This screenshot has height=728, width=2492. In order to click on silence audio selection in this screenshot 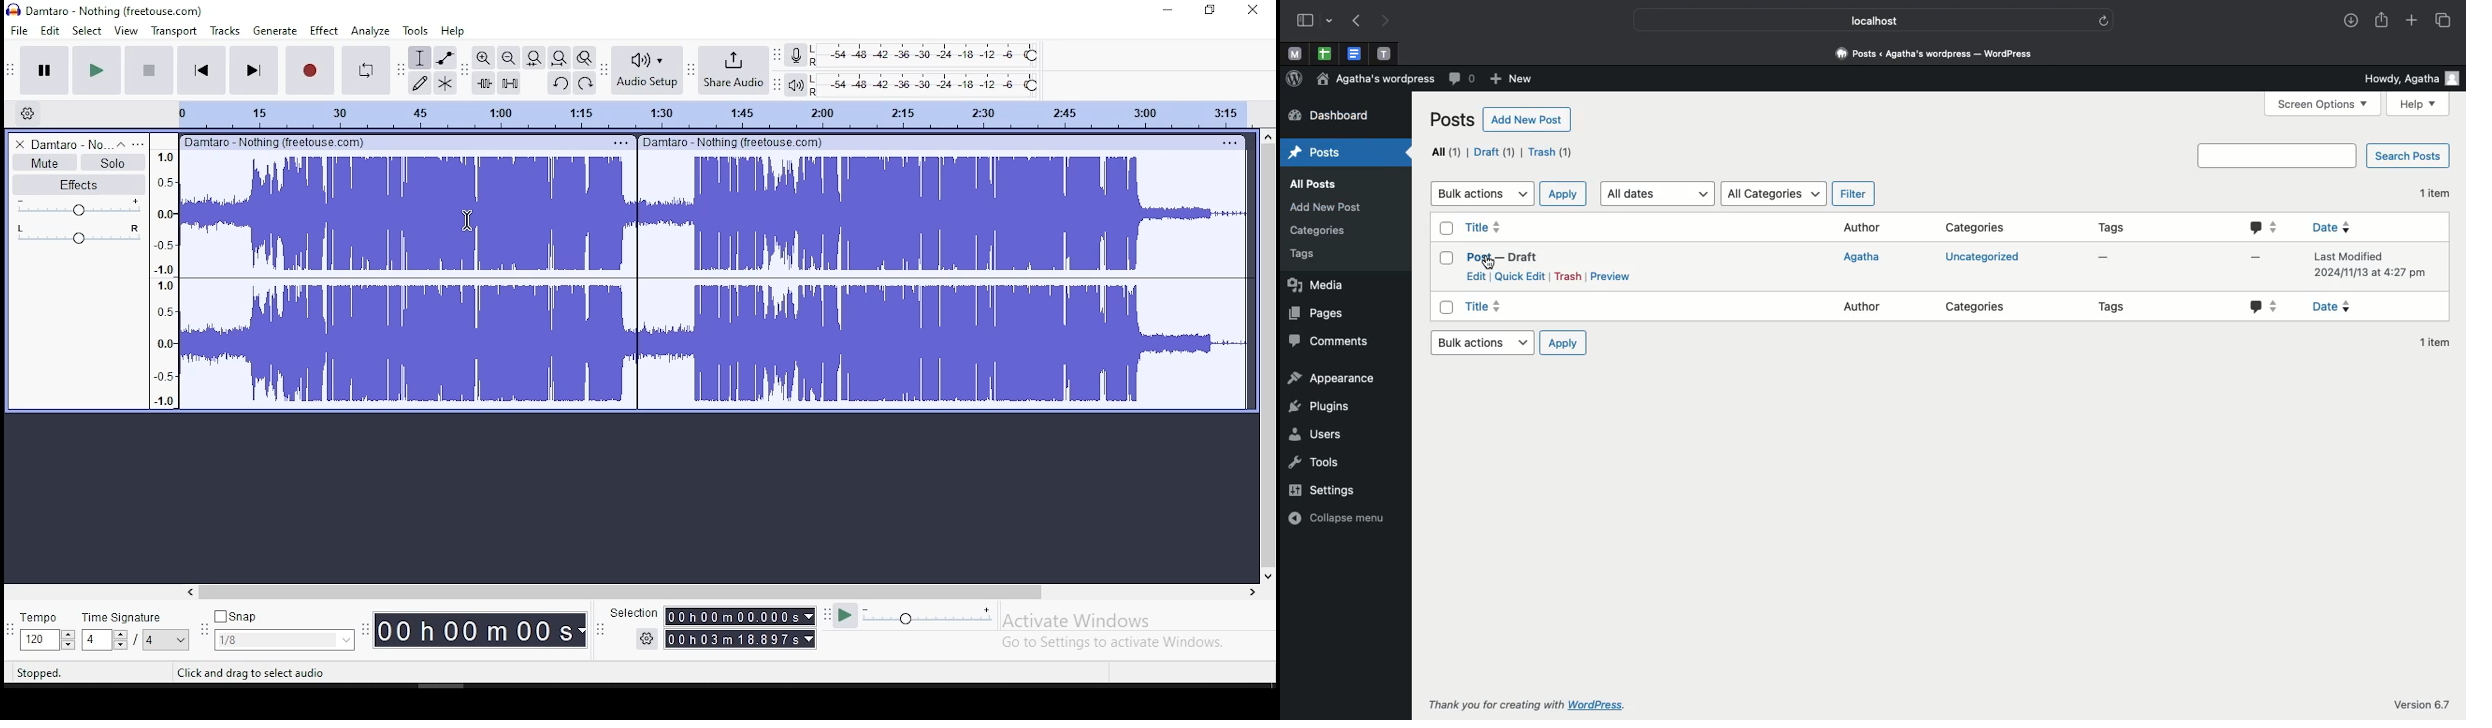, I will do `click(509, 83)`.